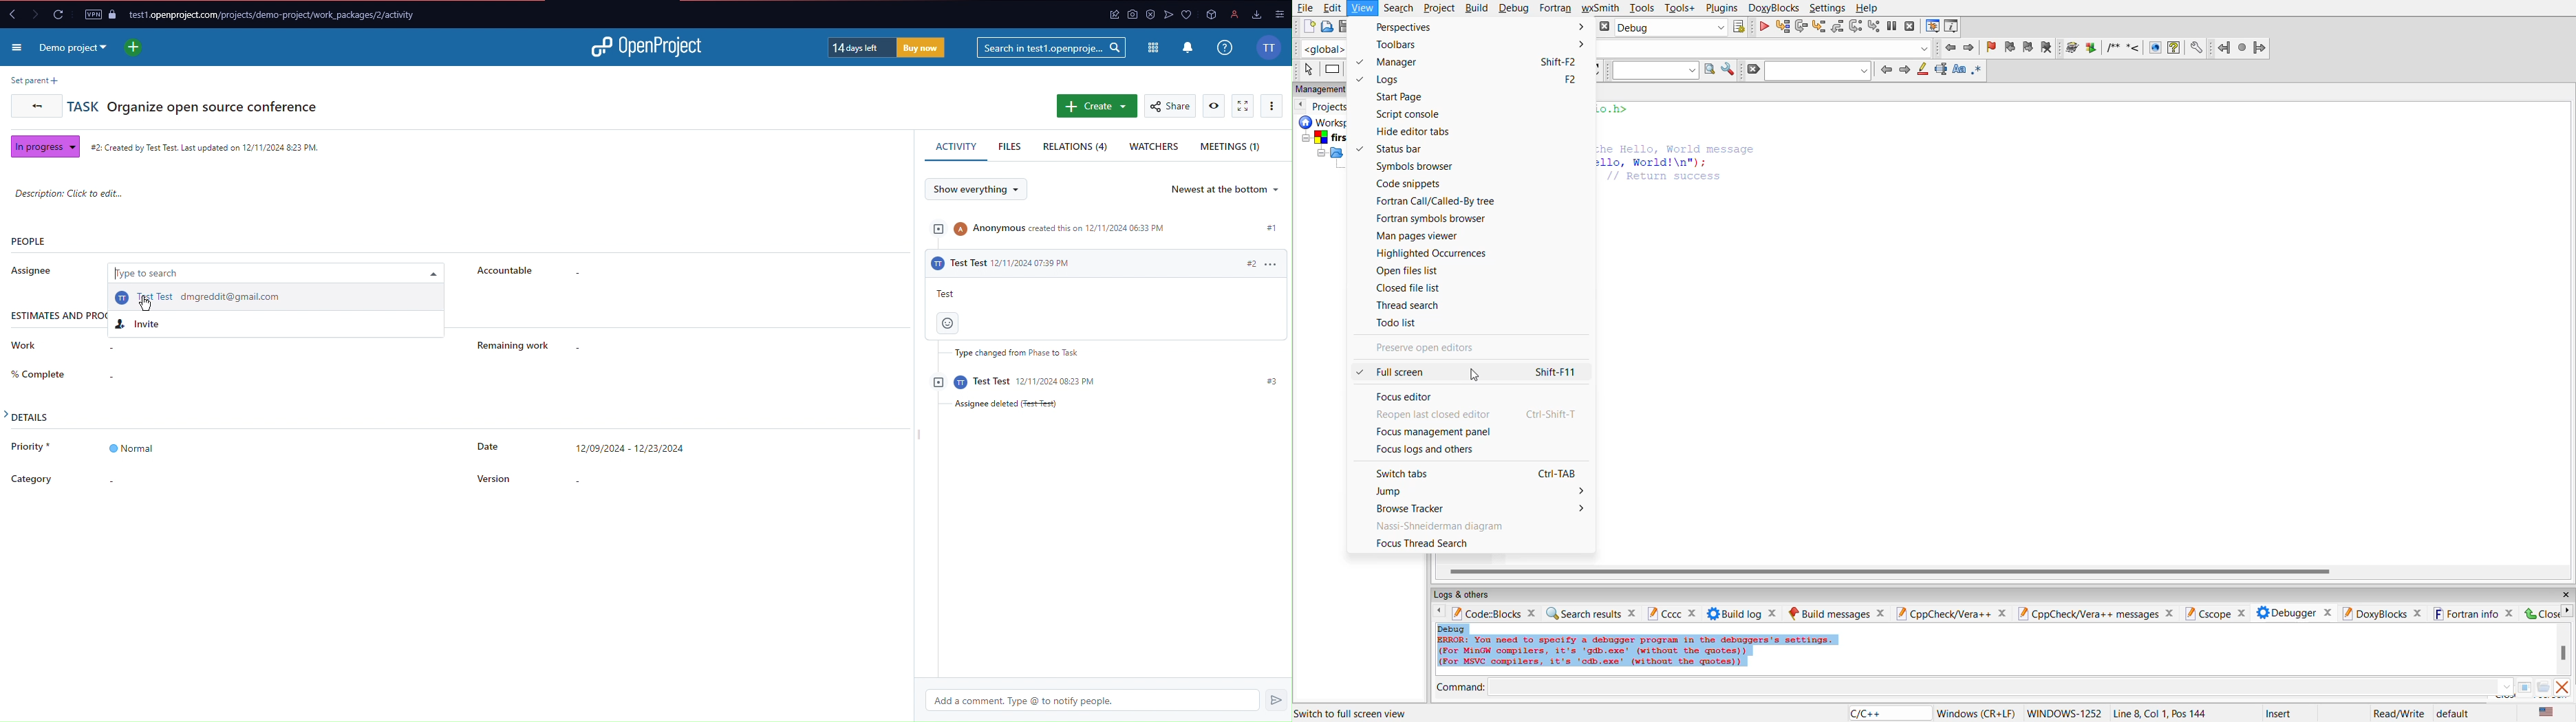  I want to click on step into, so click(1820, 26).